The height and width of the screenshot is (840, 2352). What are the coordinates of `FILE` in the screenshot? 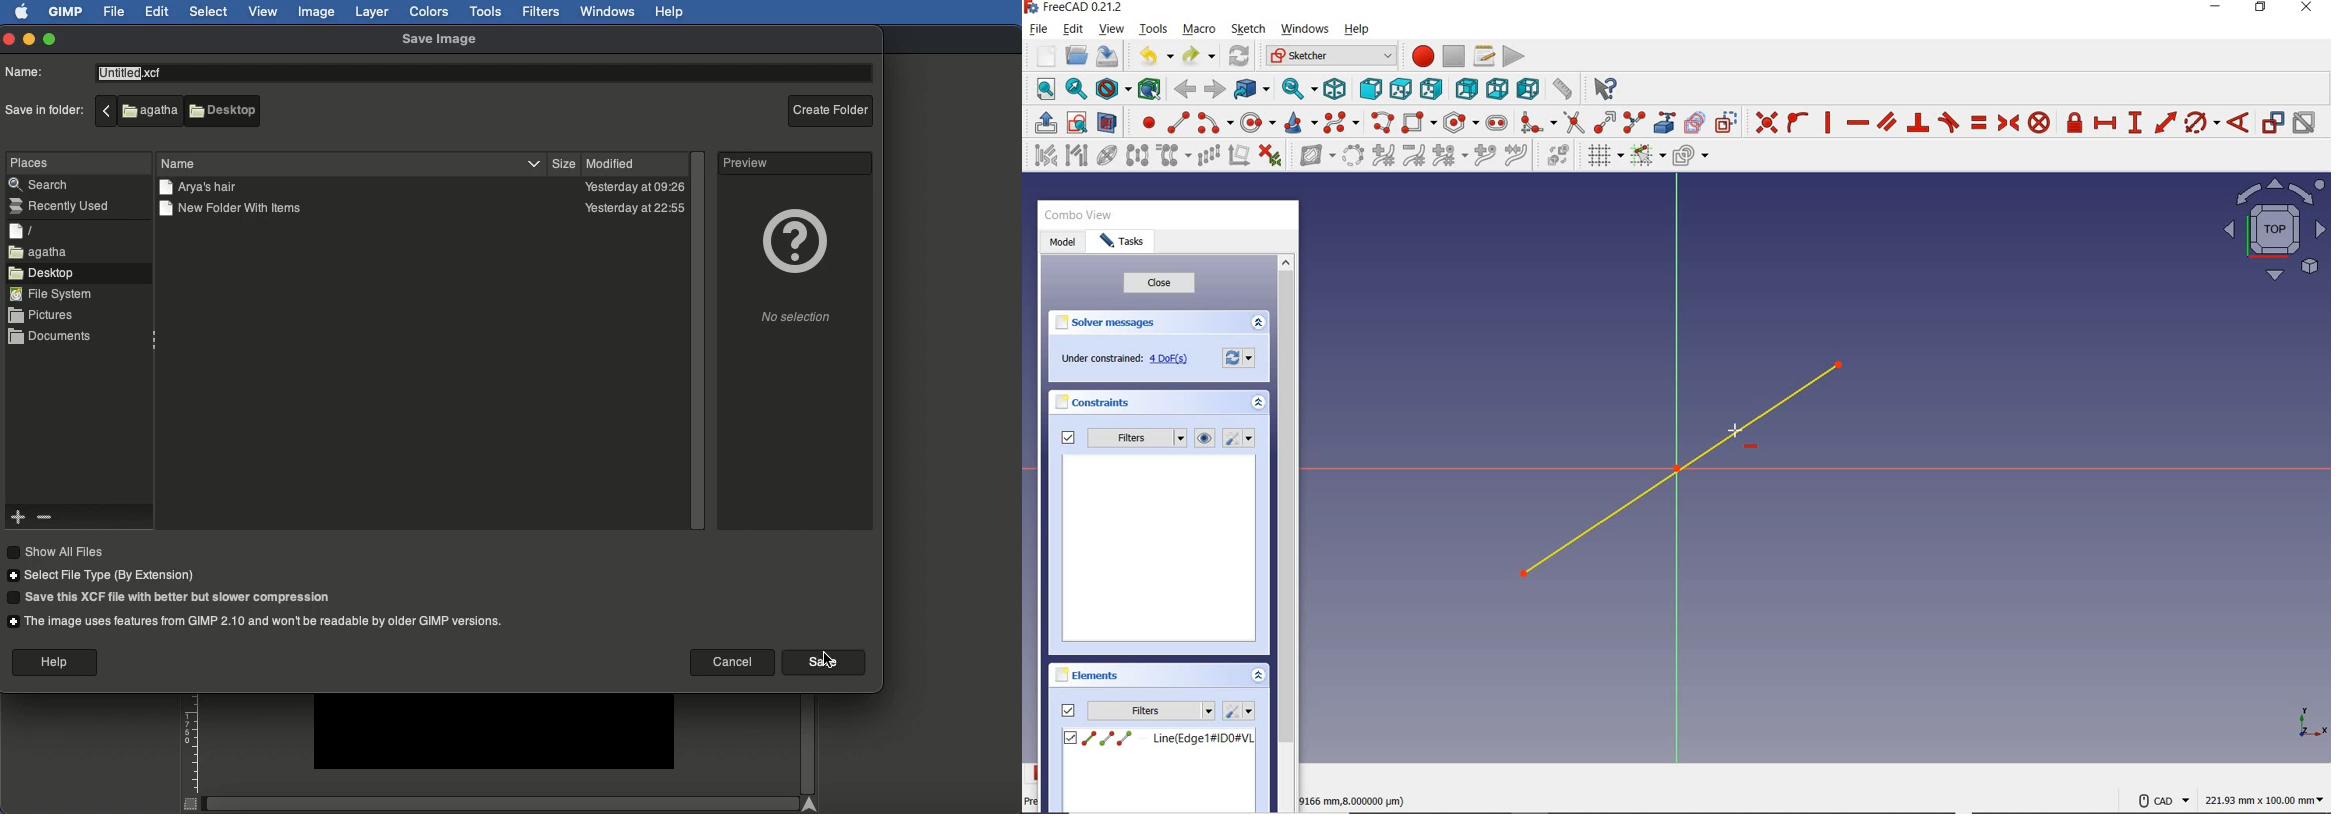 It's located at (1038, 30).